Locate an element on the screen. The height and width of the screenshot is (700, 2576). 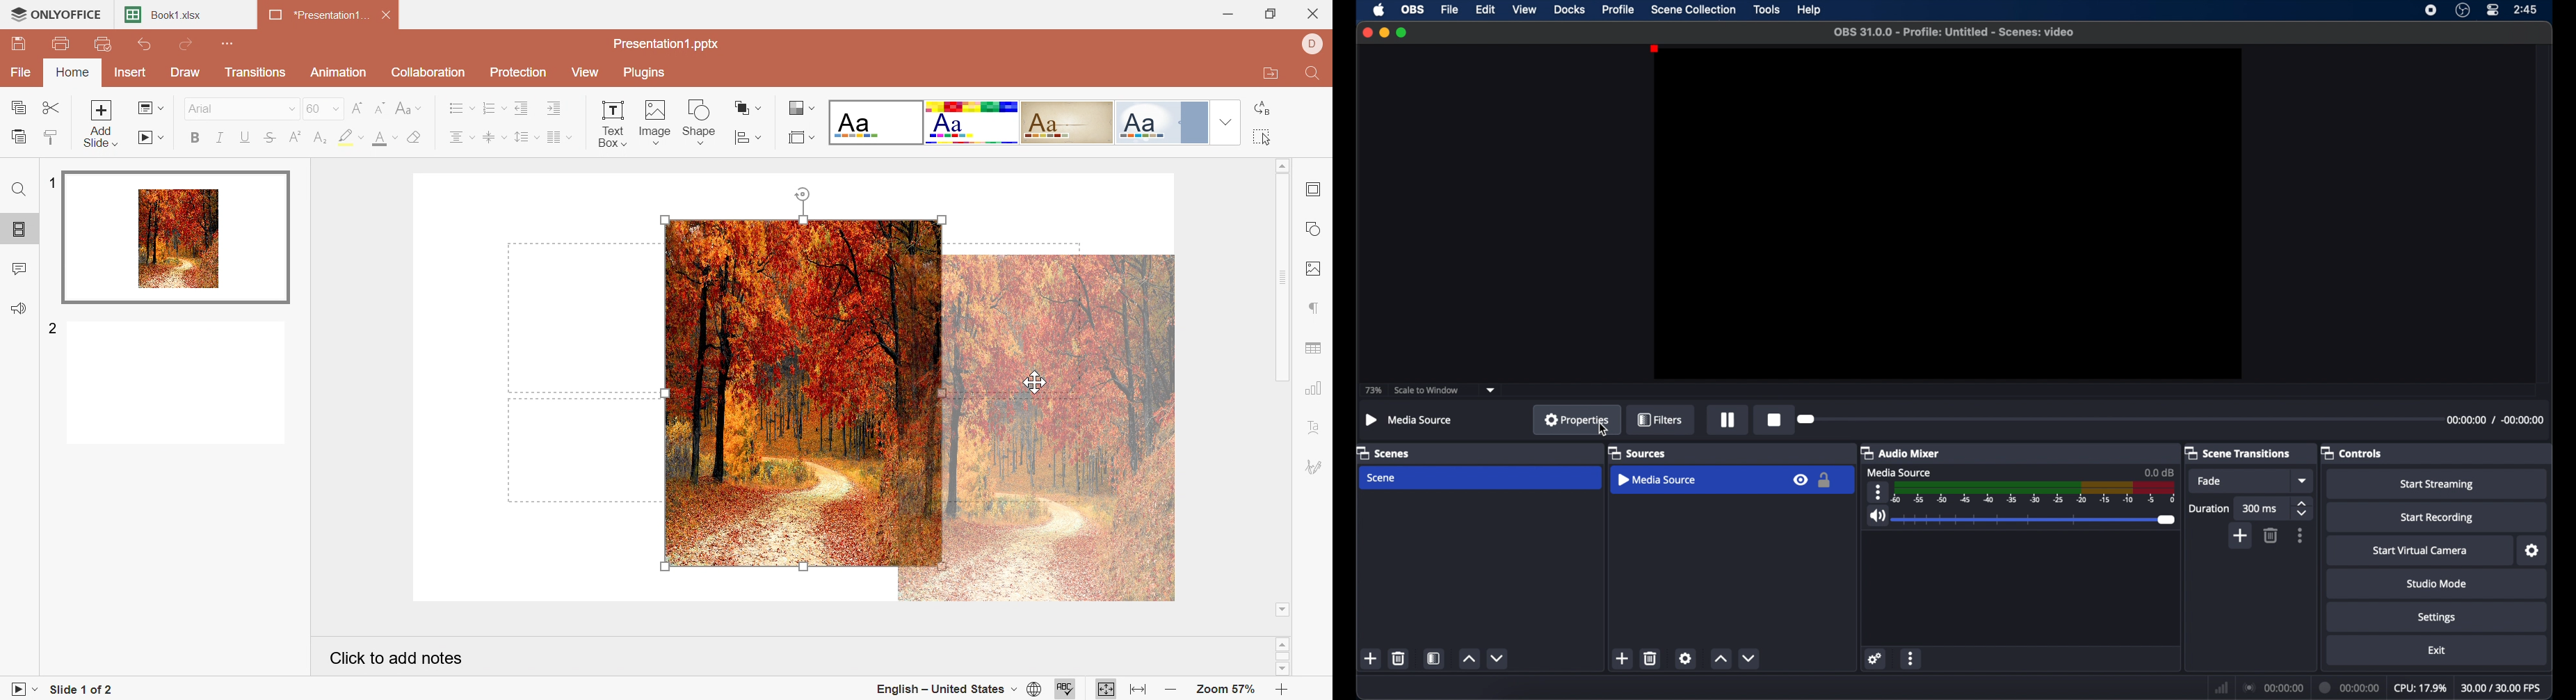
Print file is located at coordinates (62, 45).